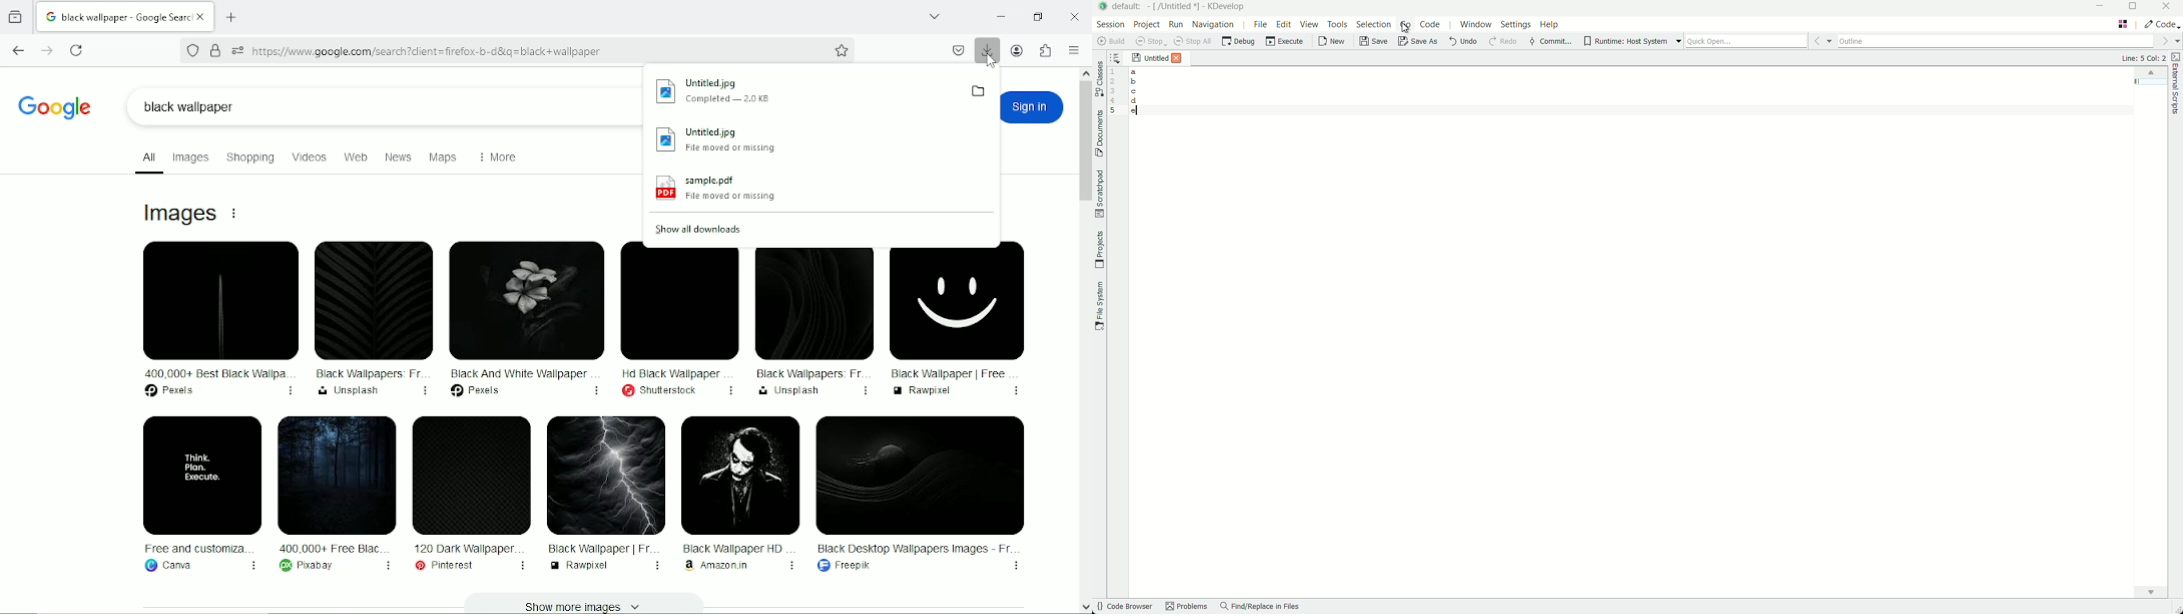 This screenshot has height=616, width=2184. What do you see at coordinates (1085, 607) in the screenshot?
I see `scroll down` at bounding box center [1085, 607].